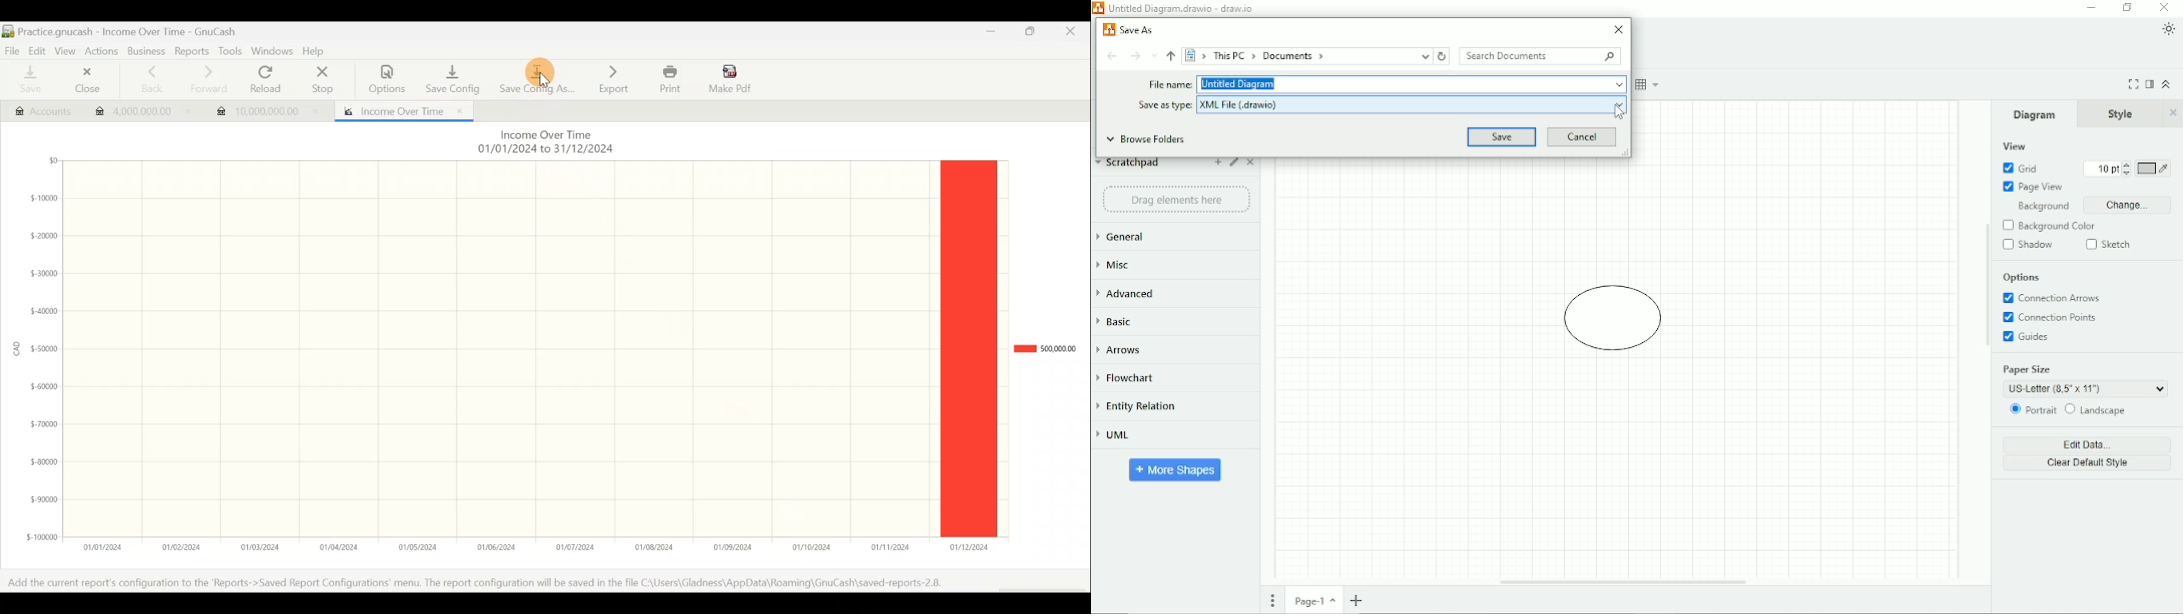 The height and width of the screenshot is (616, 2184). What do you see at coordinates (2108, 169) in the screenshot?
I see `Grid size` at bounding box center [2108, 169].